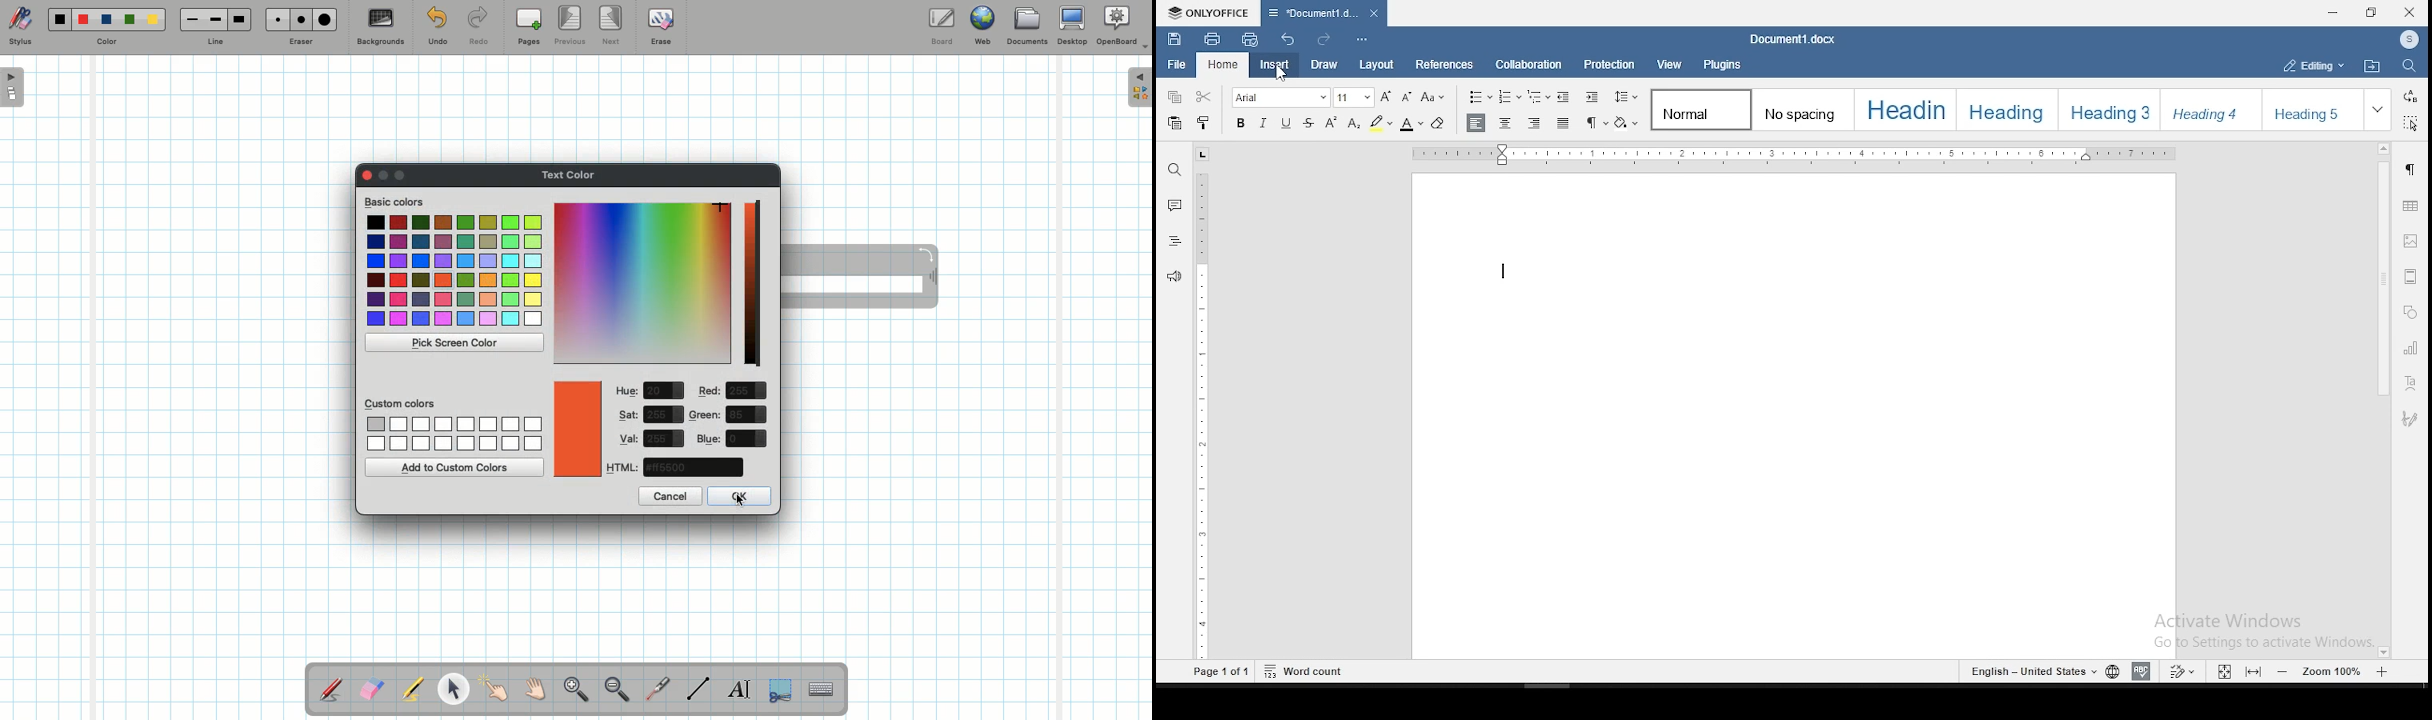 The width and height of the screenshot is (2436, 728). Describe the element at coordinates (1407, 98) in the screenshot. I see `decrease font size` at that location.